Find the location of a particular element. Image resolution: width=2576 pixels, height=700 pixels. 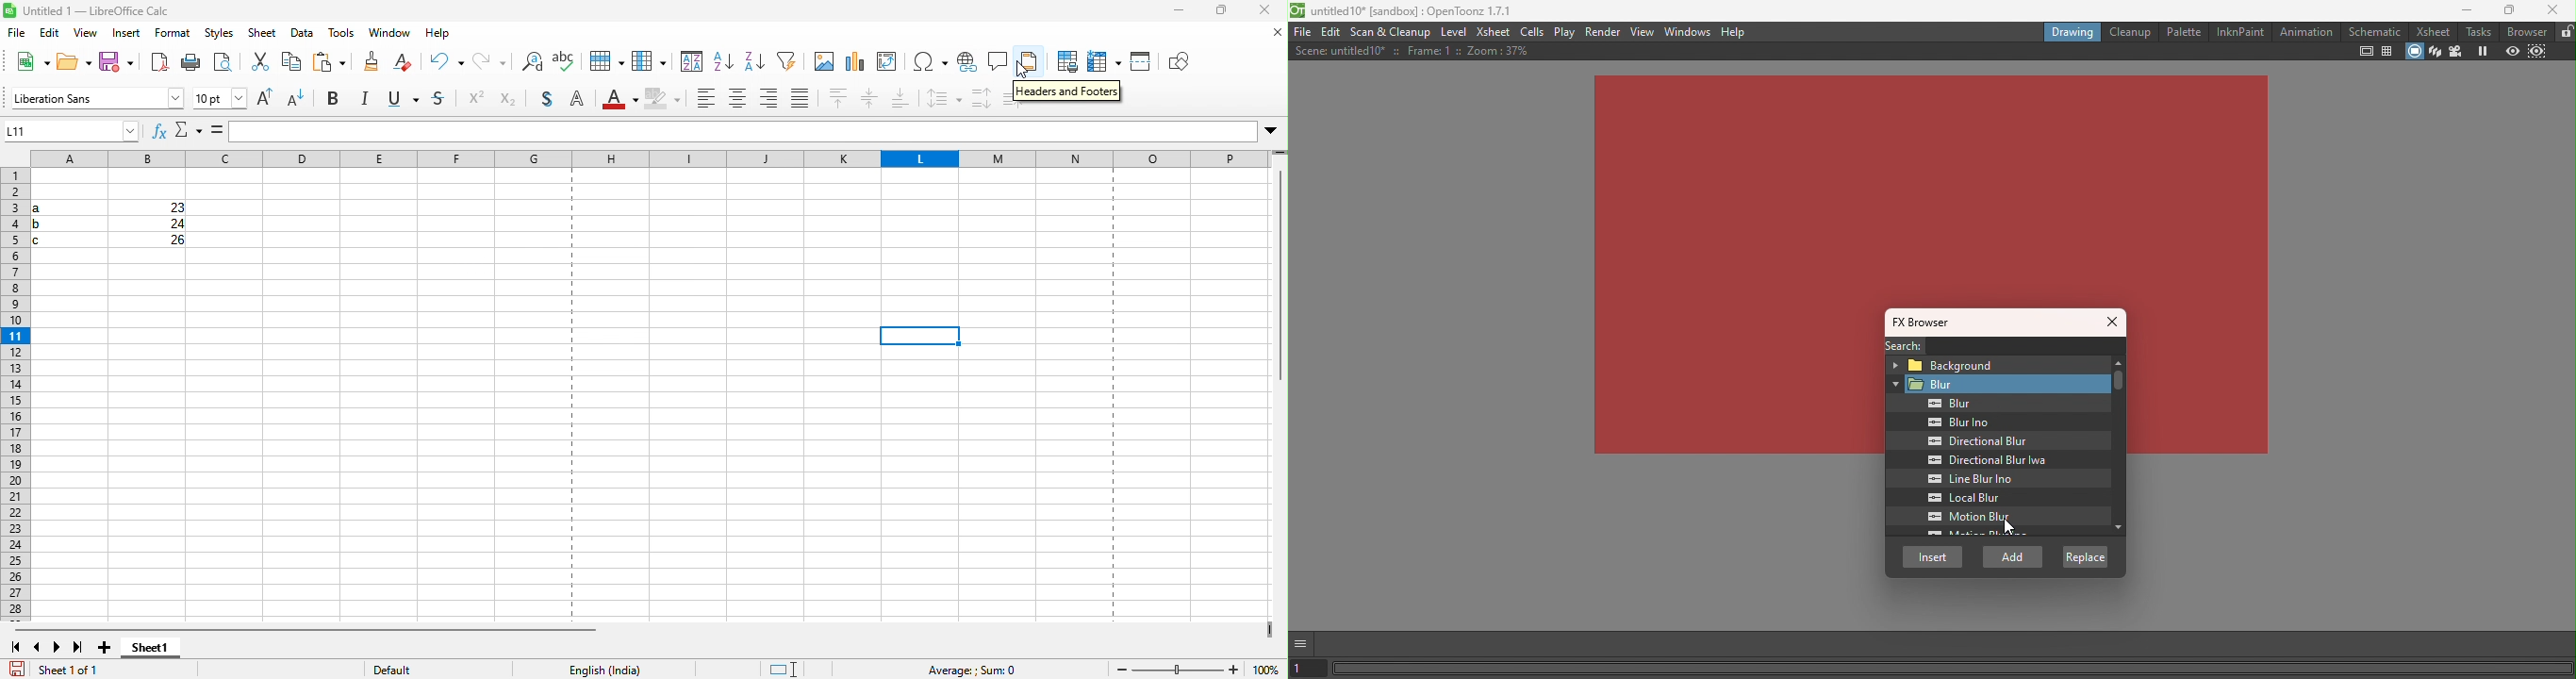

font color is located at coordinates (622, 100).